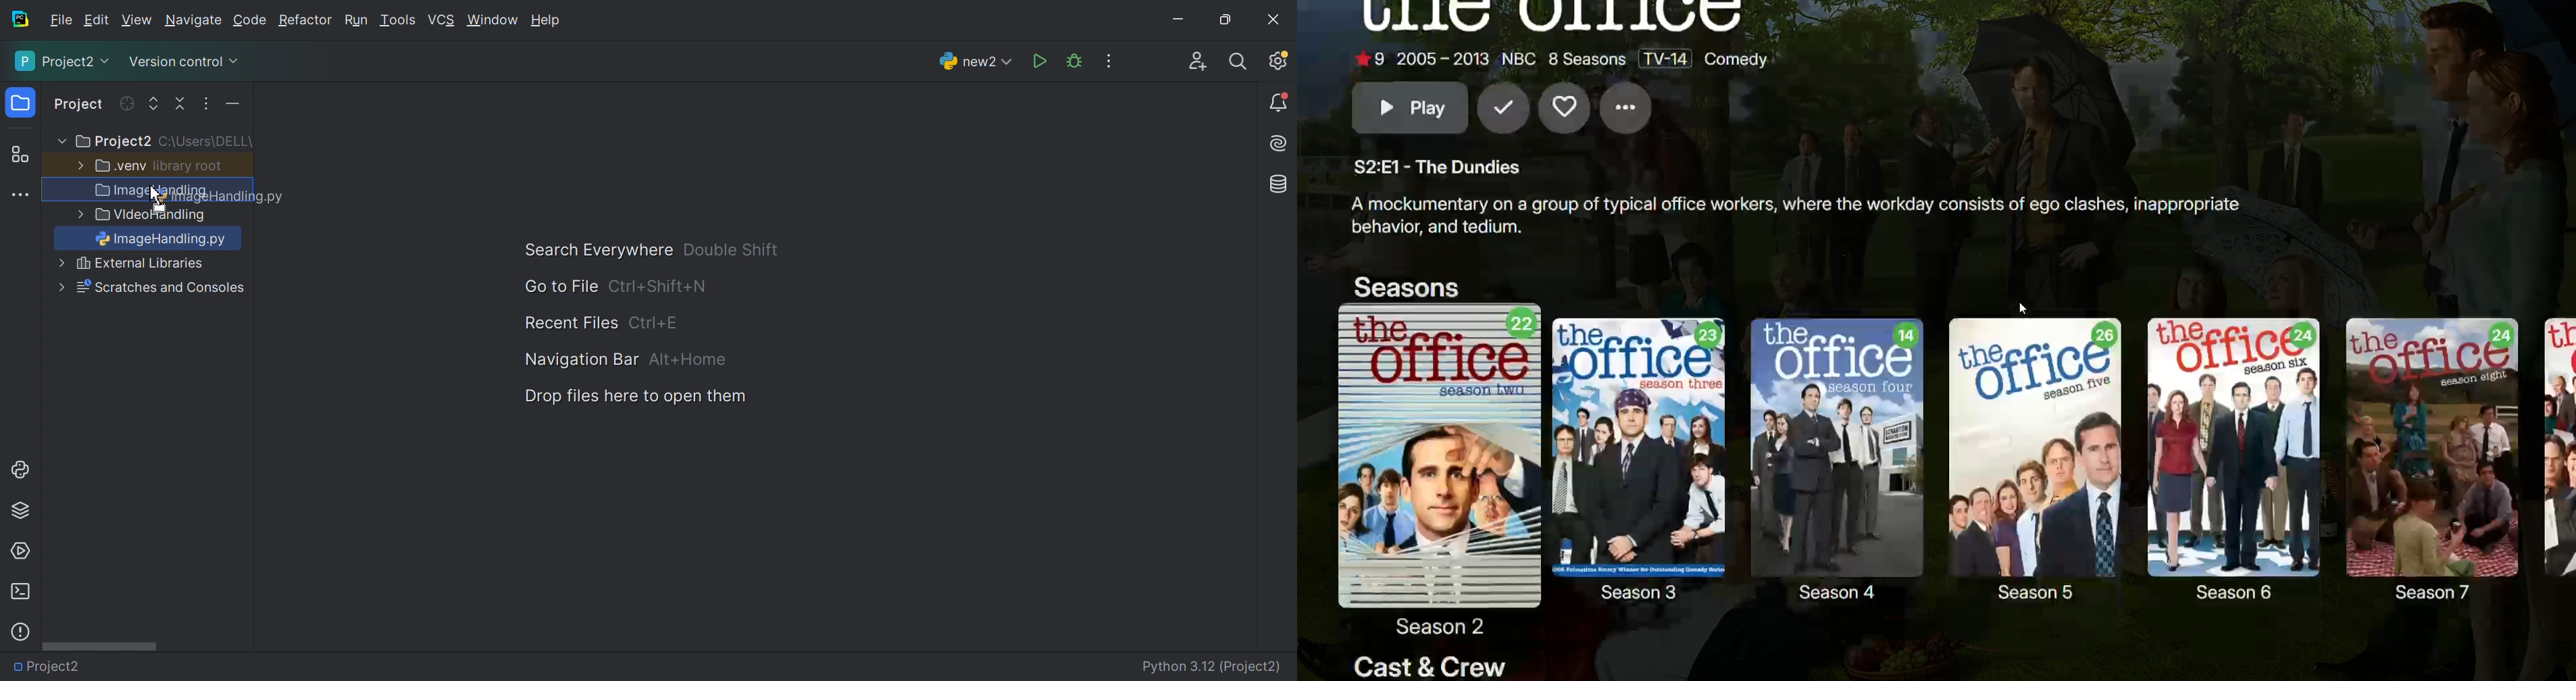 Image resolution: width=2576 pixels, height=700 pixels. I want to click on Image Handling, so click(152, 192).